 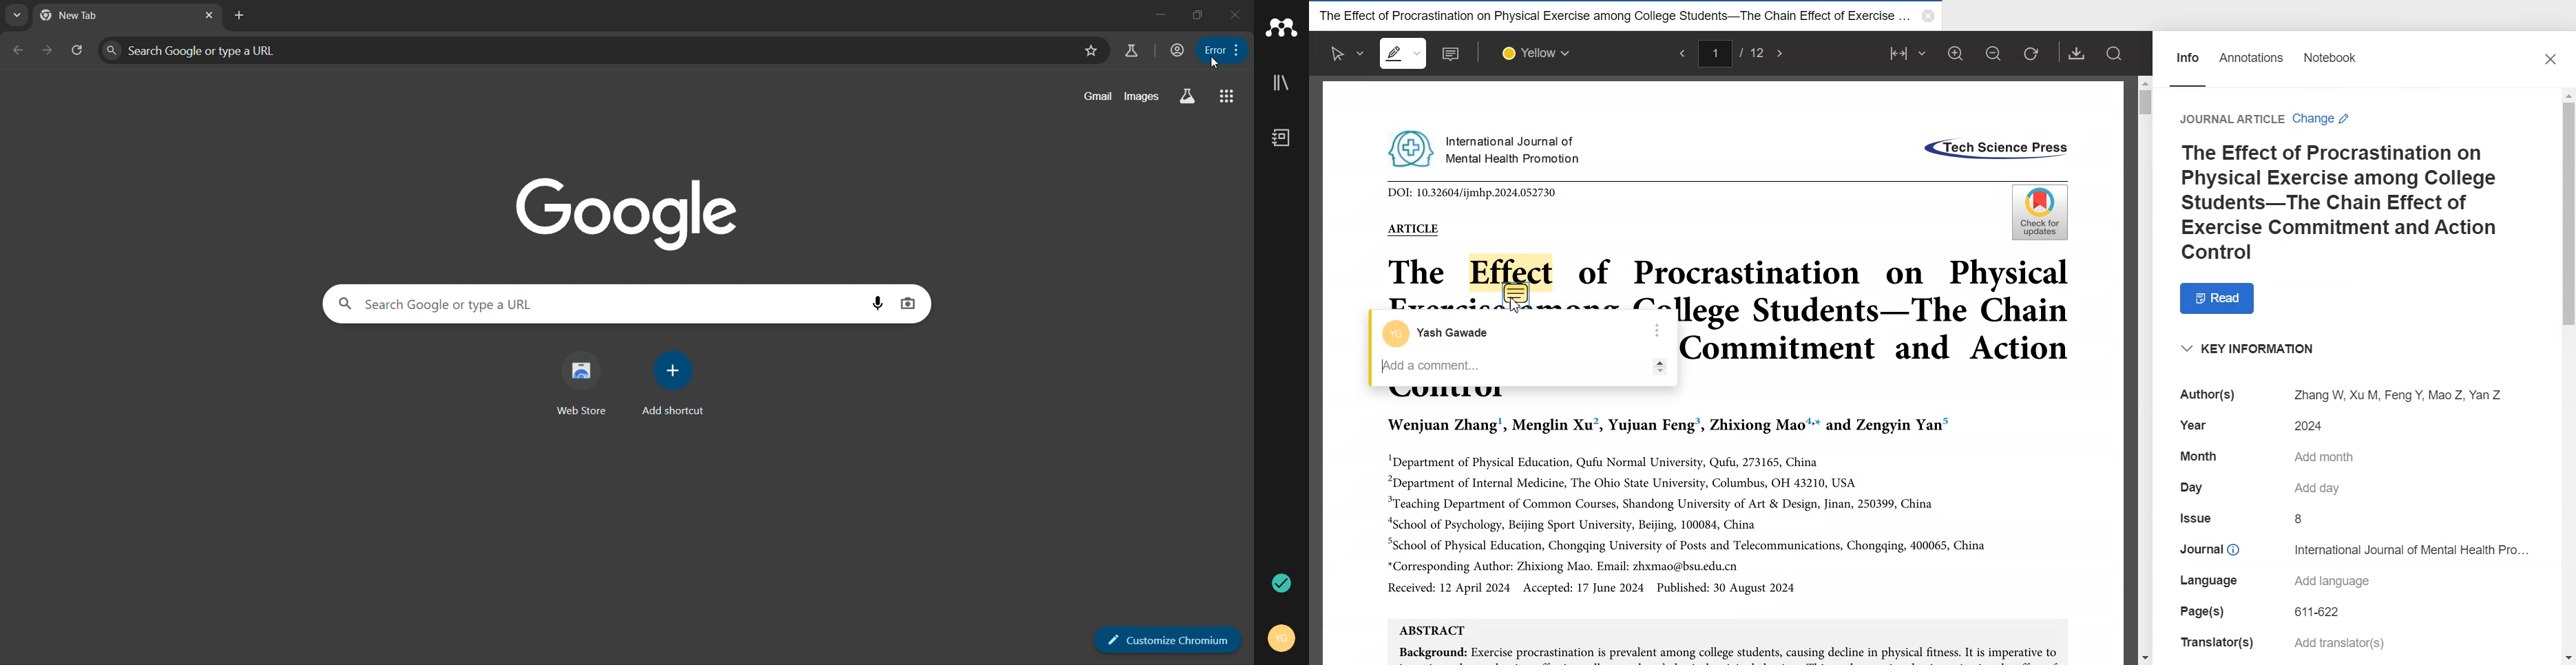 I want to click on Notebook, so click(x=2332, y=61).